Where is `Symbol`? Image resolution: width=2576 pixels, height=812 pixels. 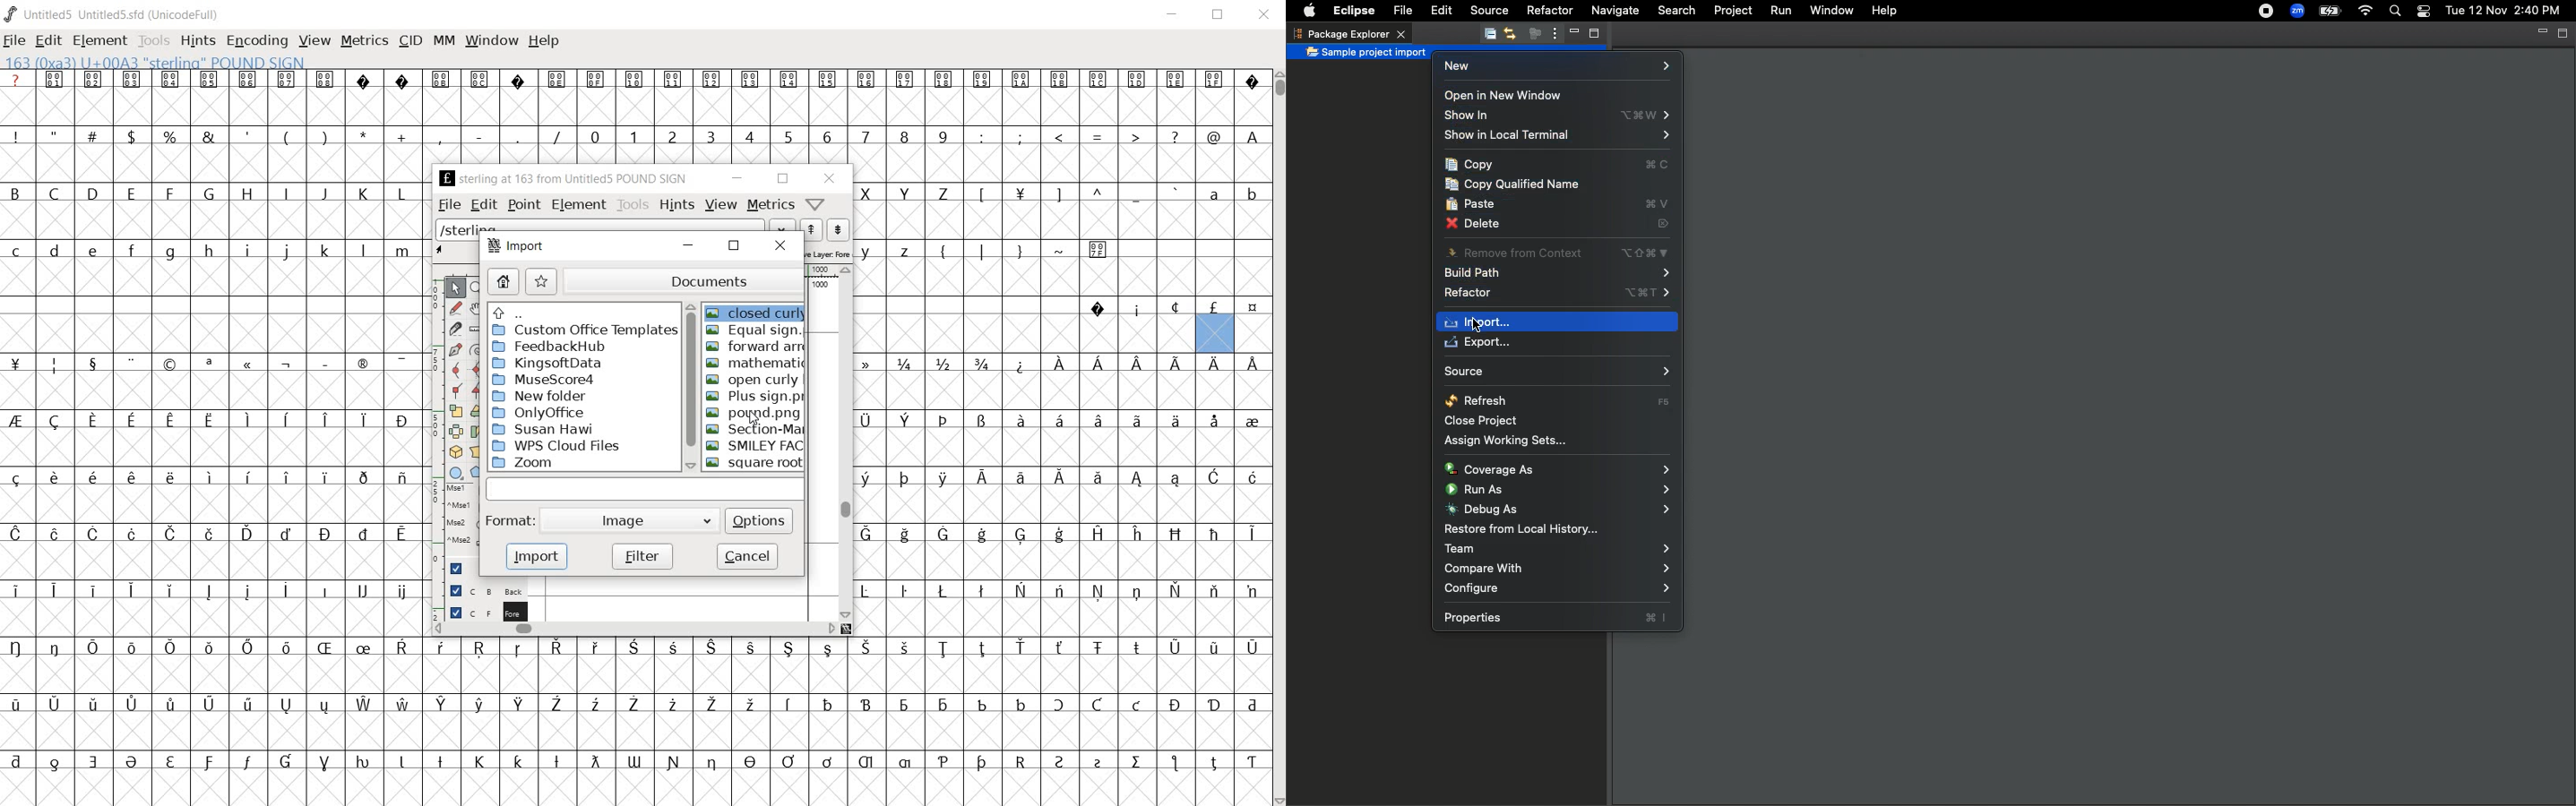
Symbol is located at coordinates (248, 366).